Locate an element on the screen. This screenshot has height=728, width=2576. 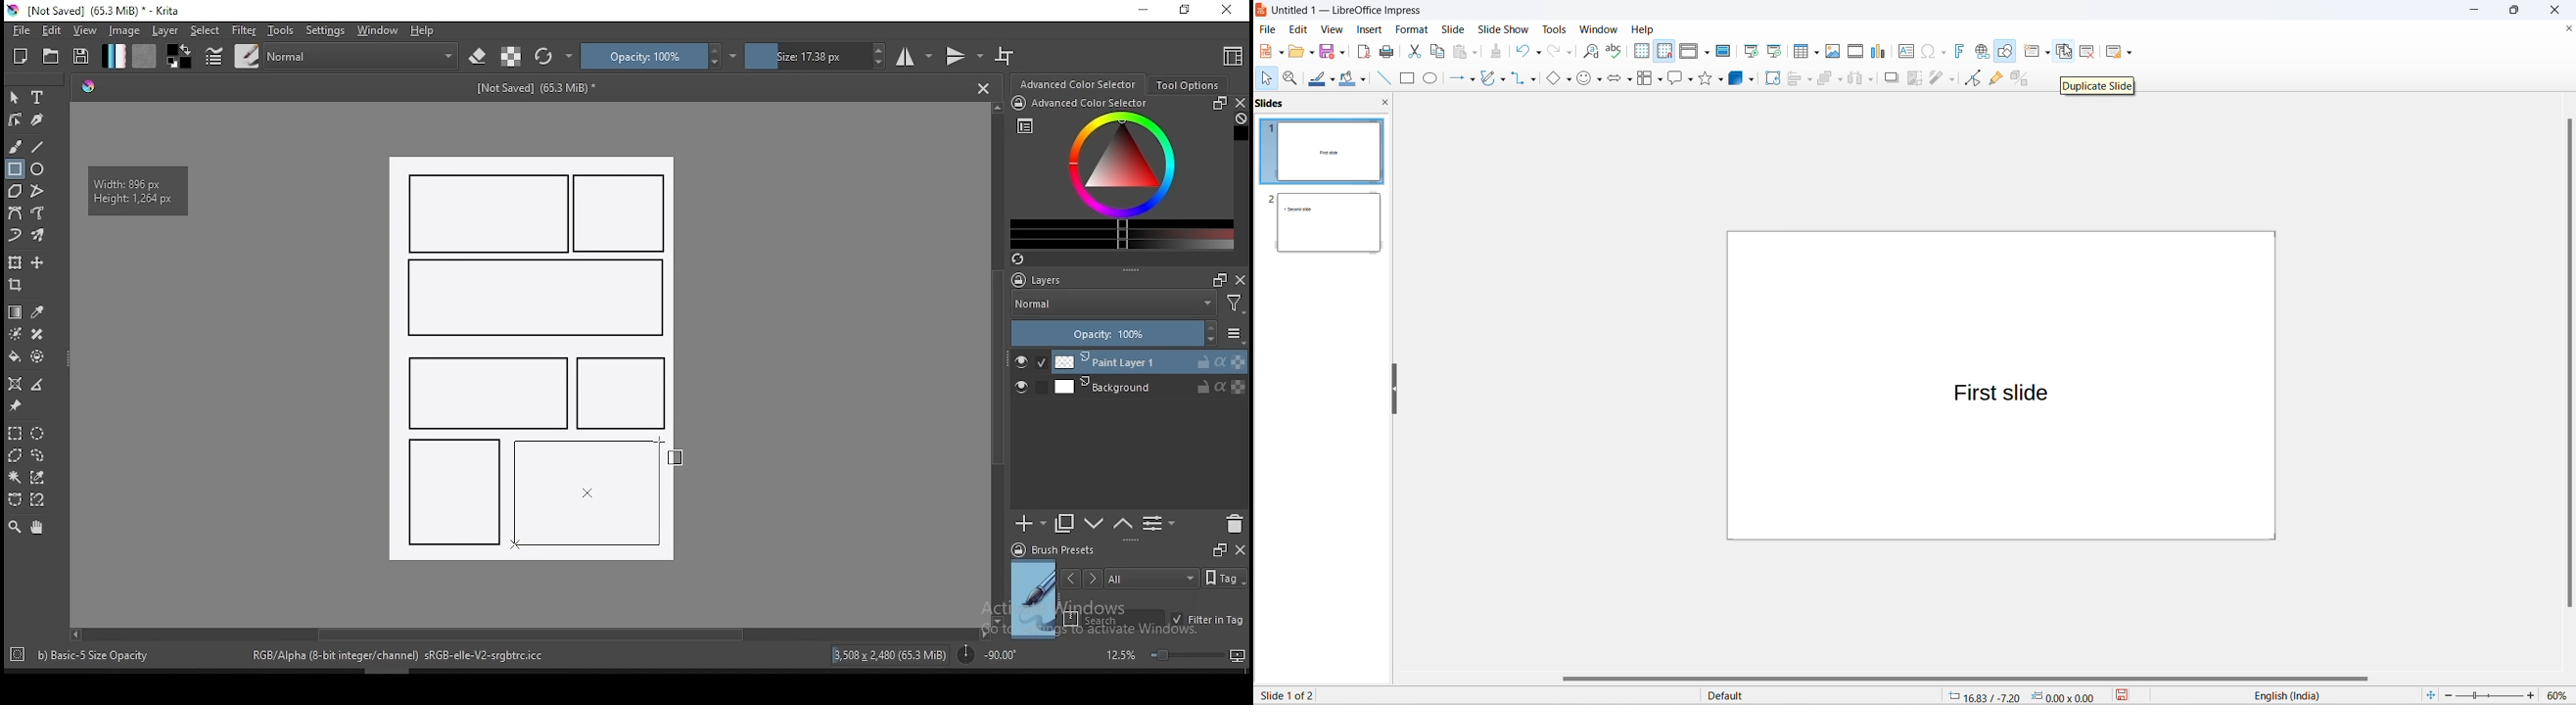
scroll bar is located at coordinates (528, 633).